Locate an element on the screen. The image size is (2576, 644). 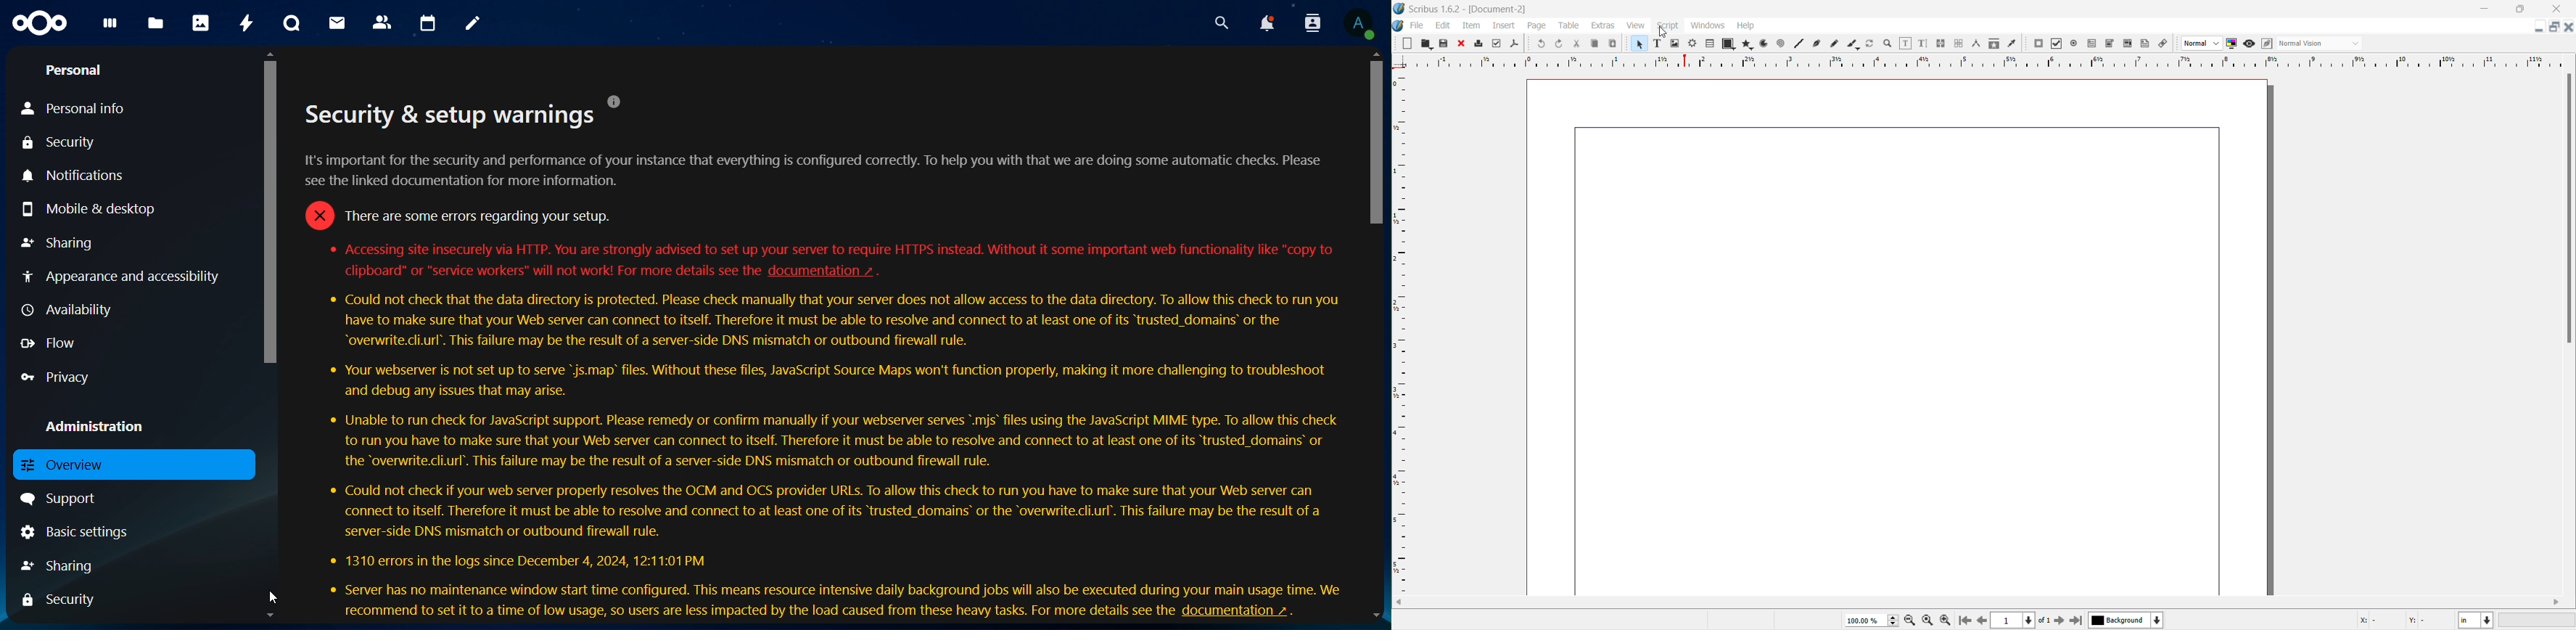
Close Document is located at coordinates (2569, 27).